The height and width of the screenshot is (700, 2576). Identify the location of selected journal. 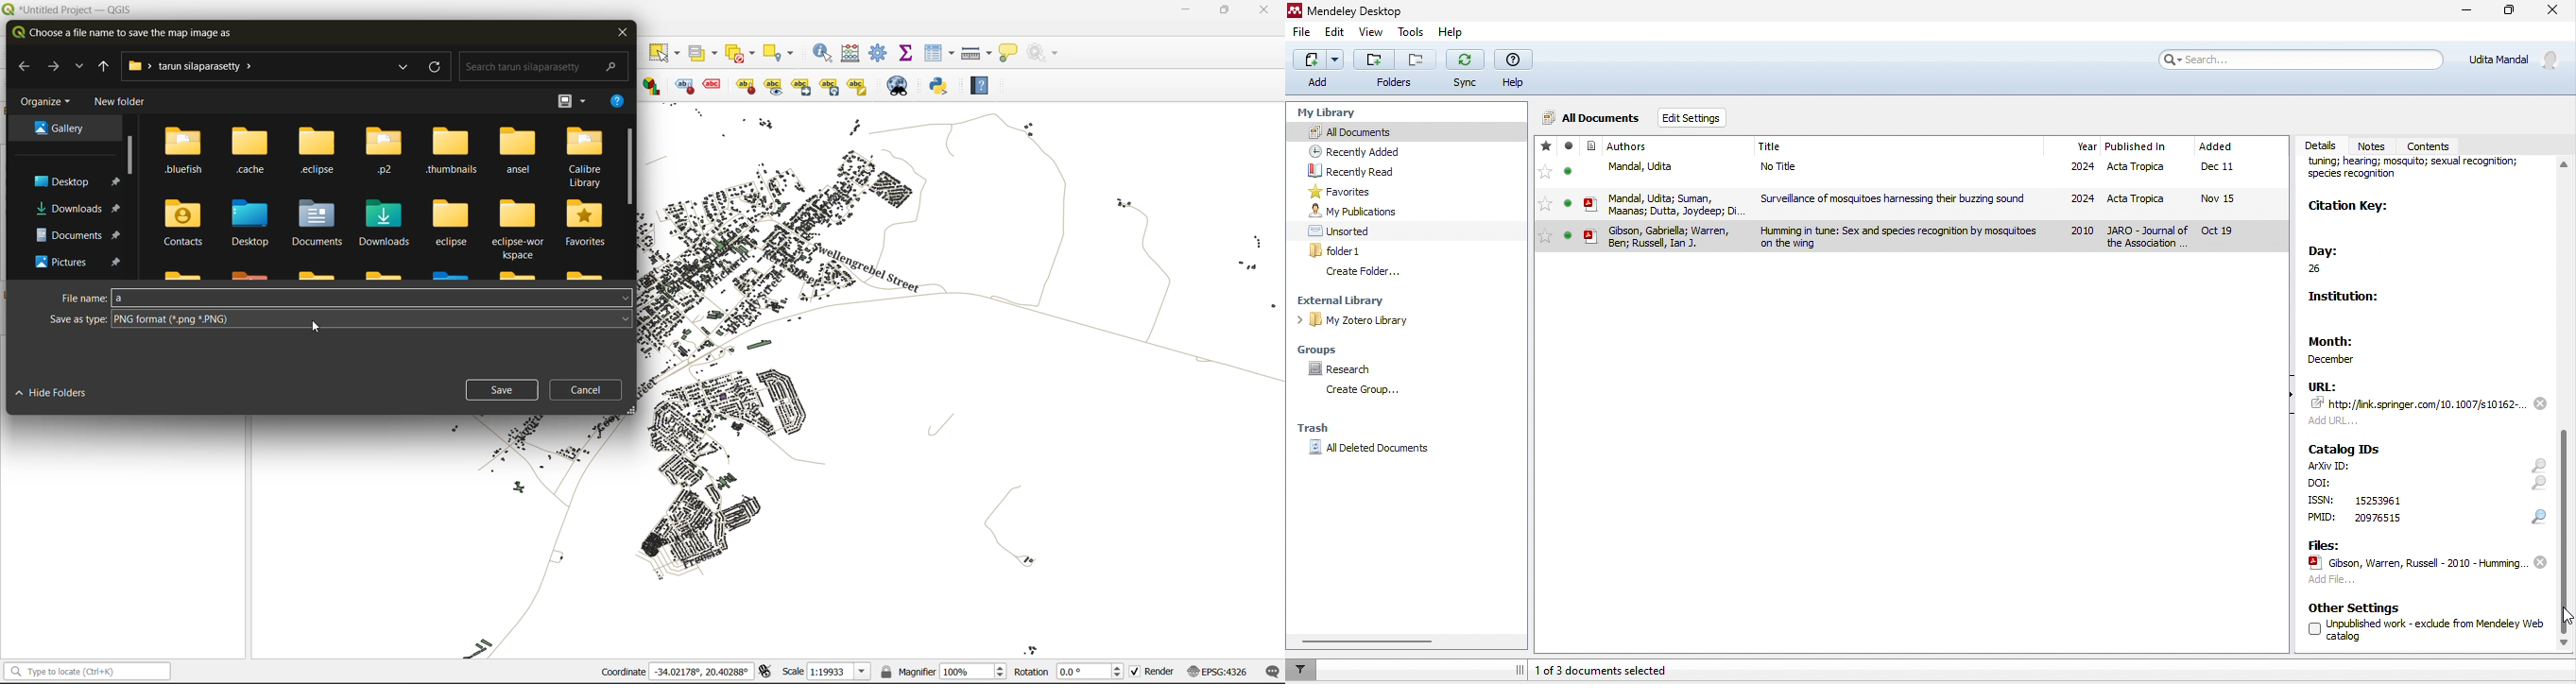
(1910, 237).